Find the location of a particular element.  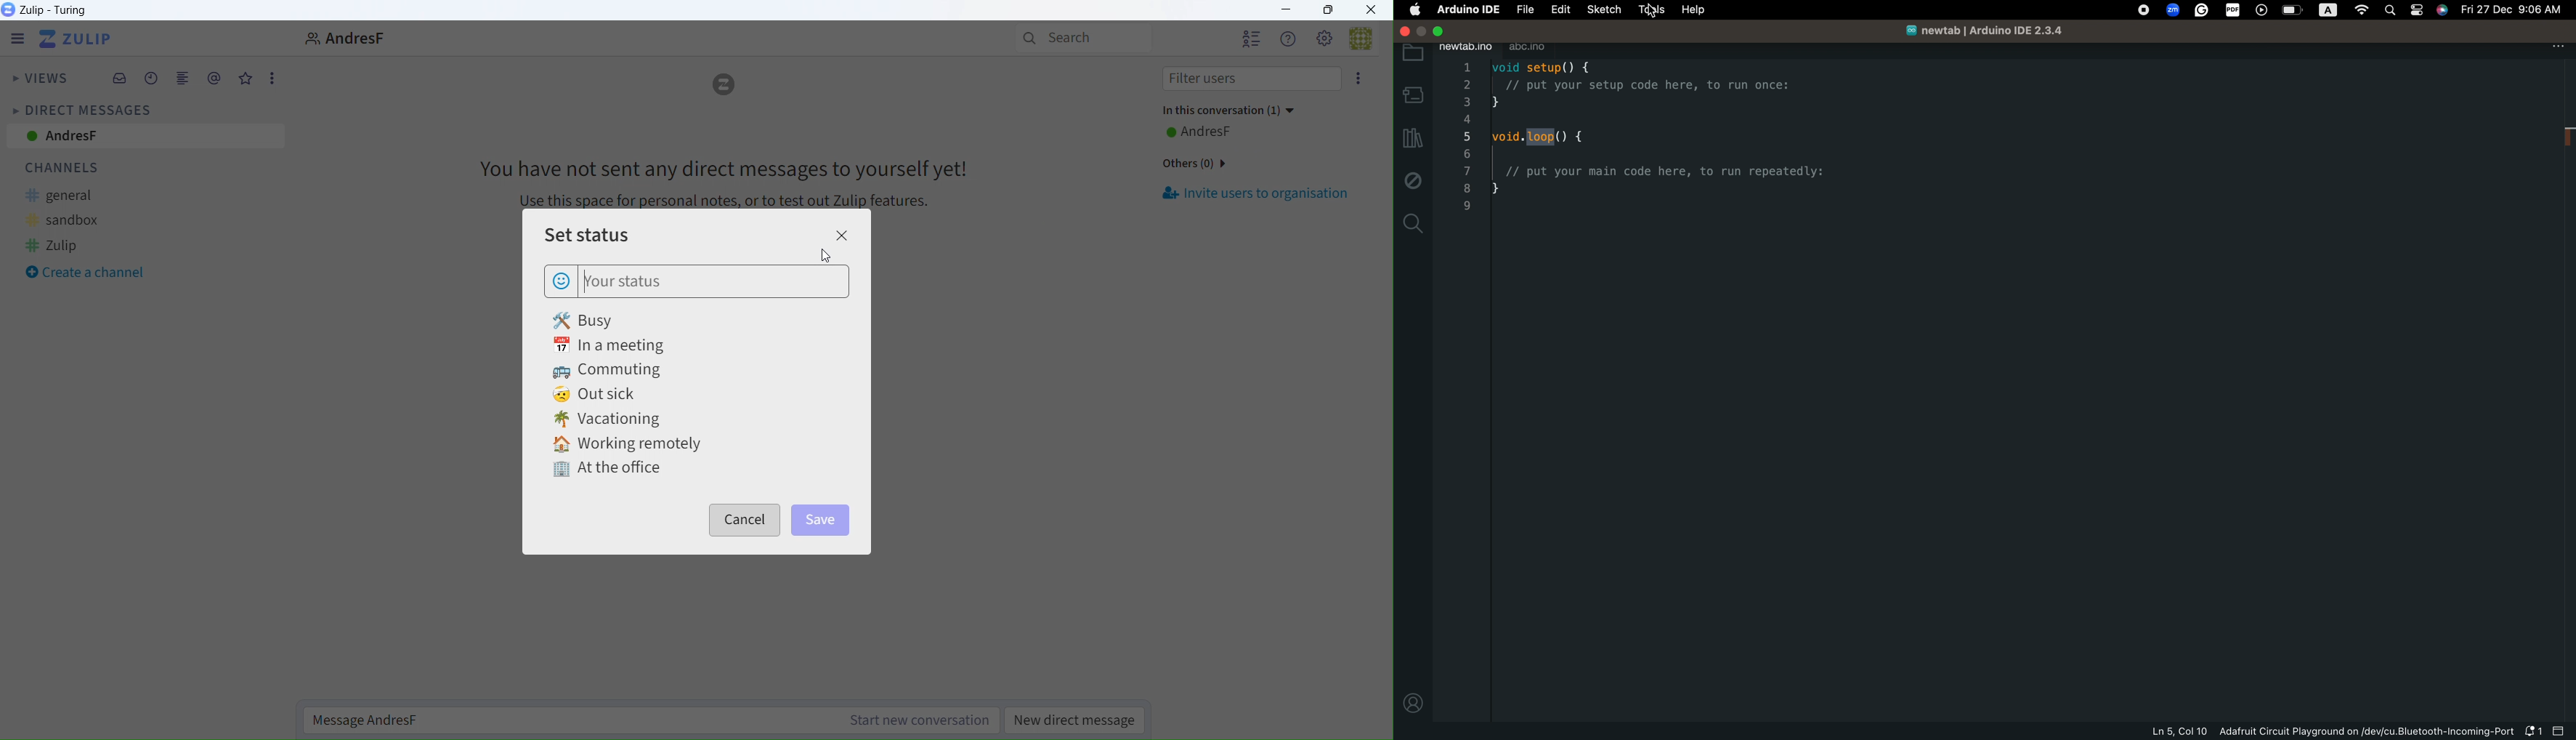

minimize is located at coordinates (1290, 9).